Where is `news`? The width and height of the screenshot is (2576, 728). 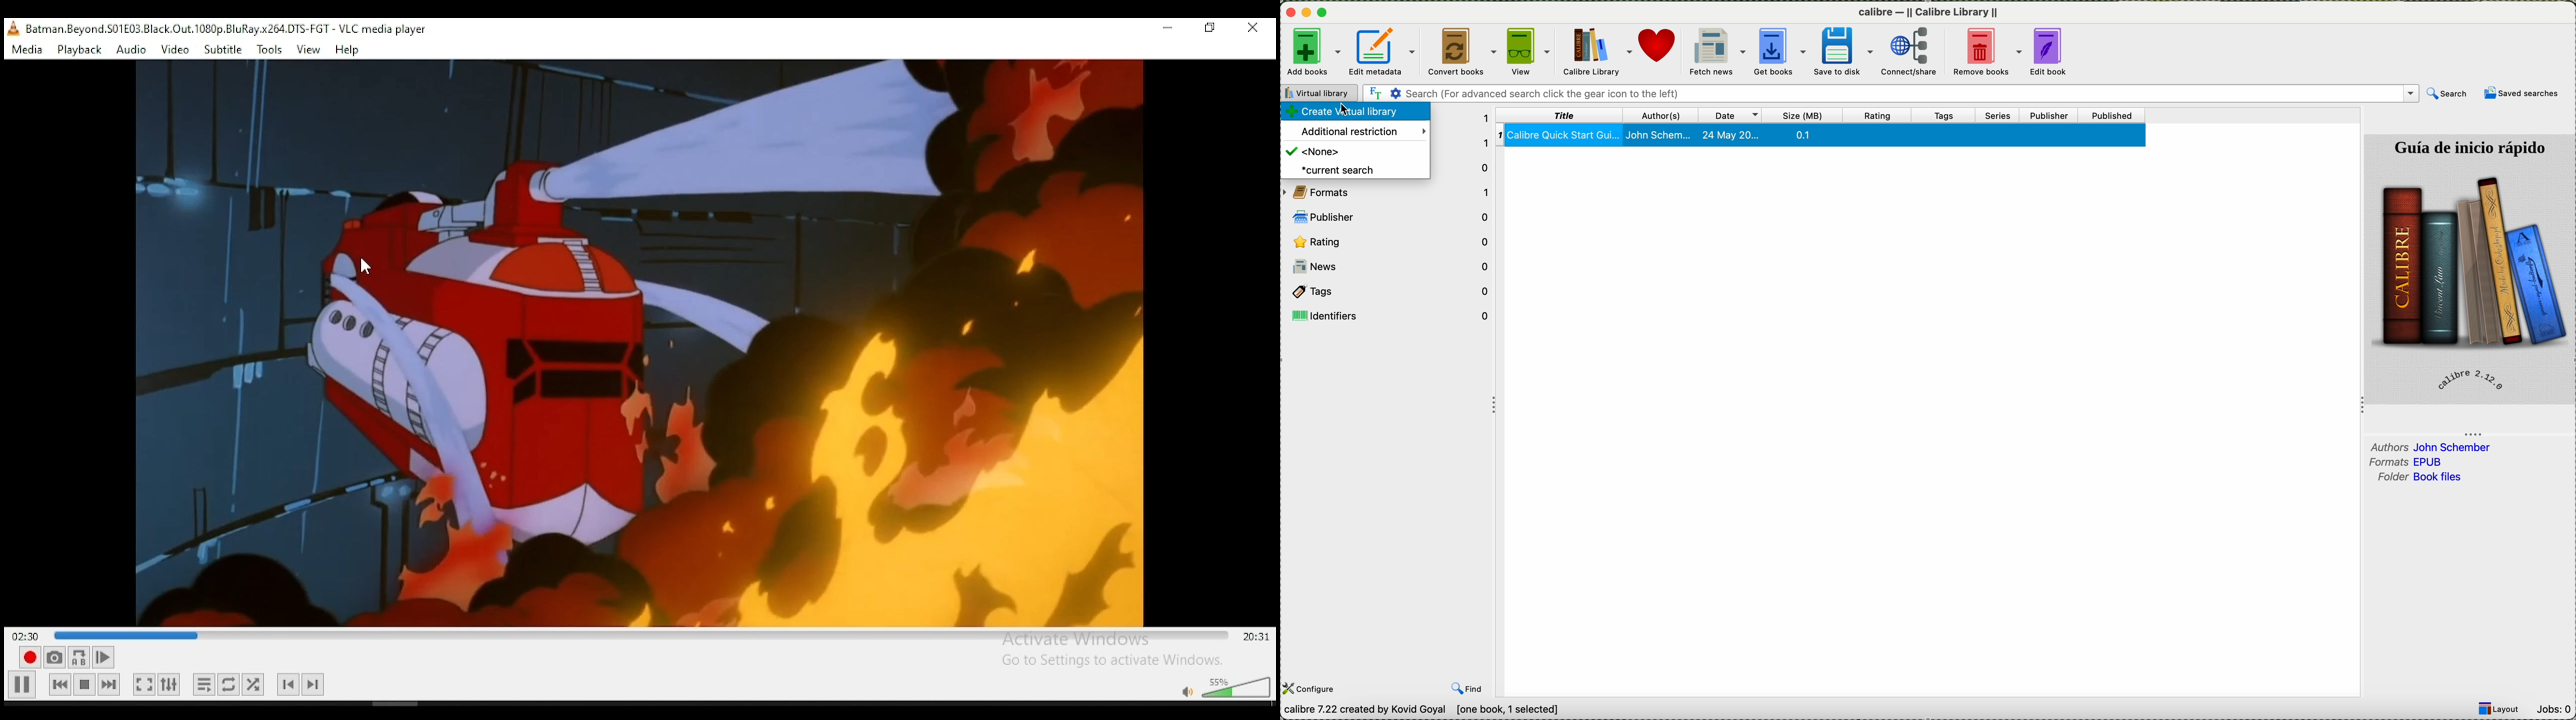 news is located at coordinates (1391, 269).